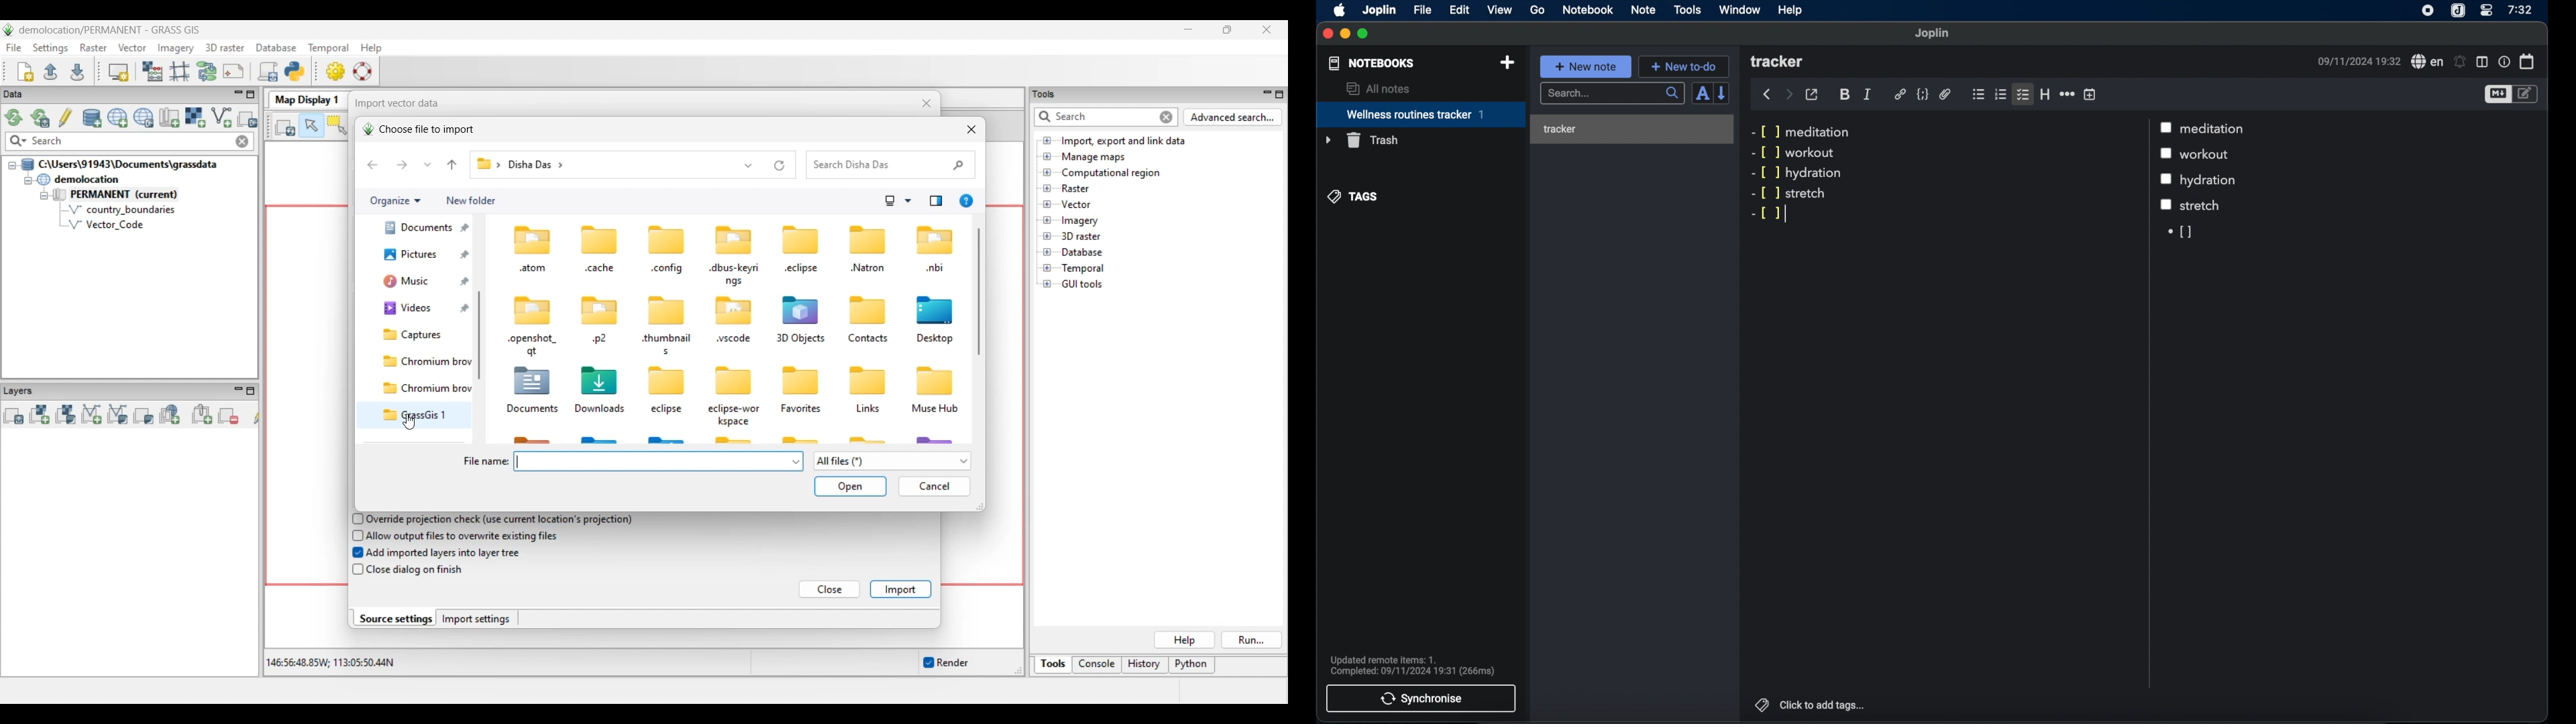 This screenshot has width=2576, height=728. What do you see at coordinates (1340, 11) in the screenshot?
I see `apple icon` at bounding box center [1340, 11].